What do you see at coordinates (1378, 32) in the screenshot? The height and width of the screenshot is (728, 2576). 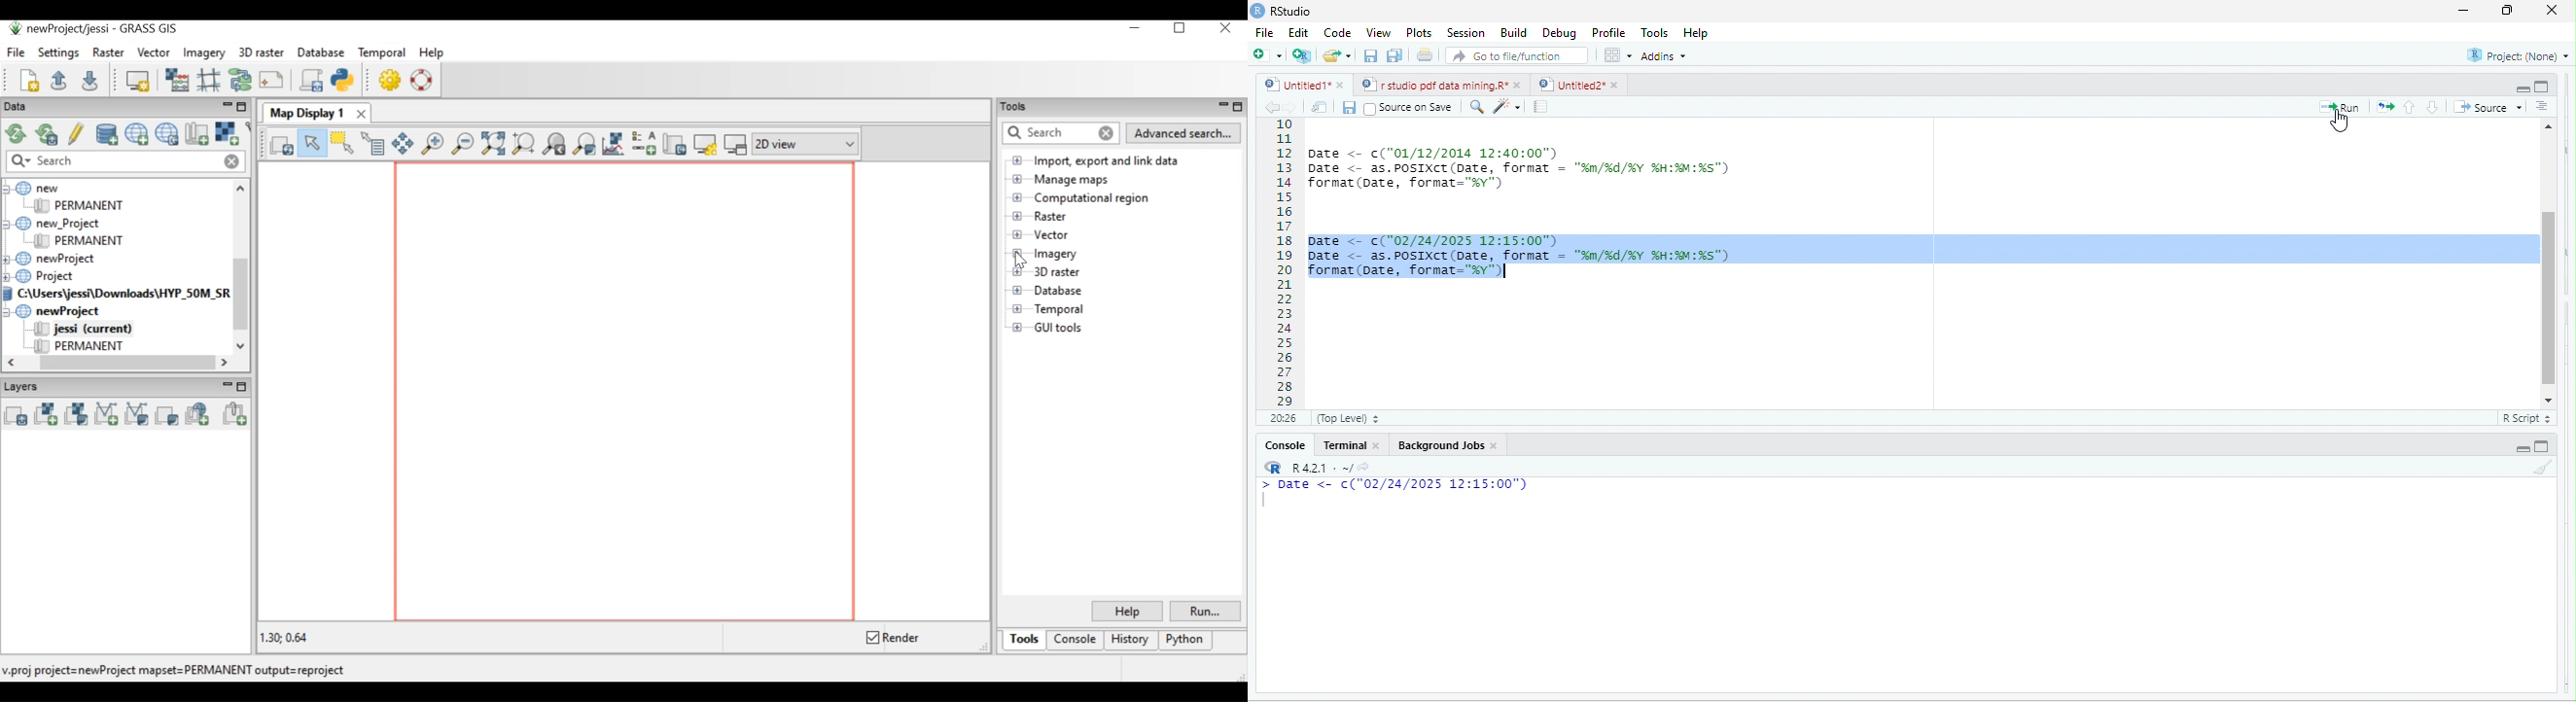 I see `View` at bounding box center [1378, 32].